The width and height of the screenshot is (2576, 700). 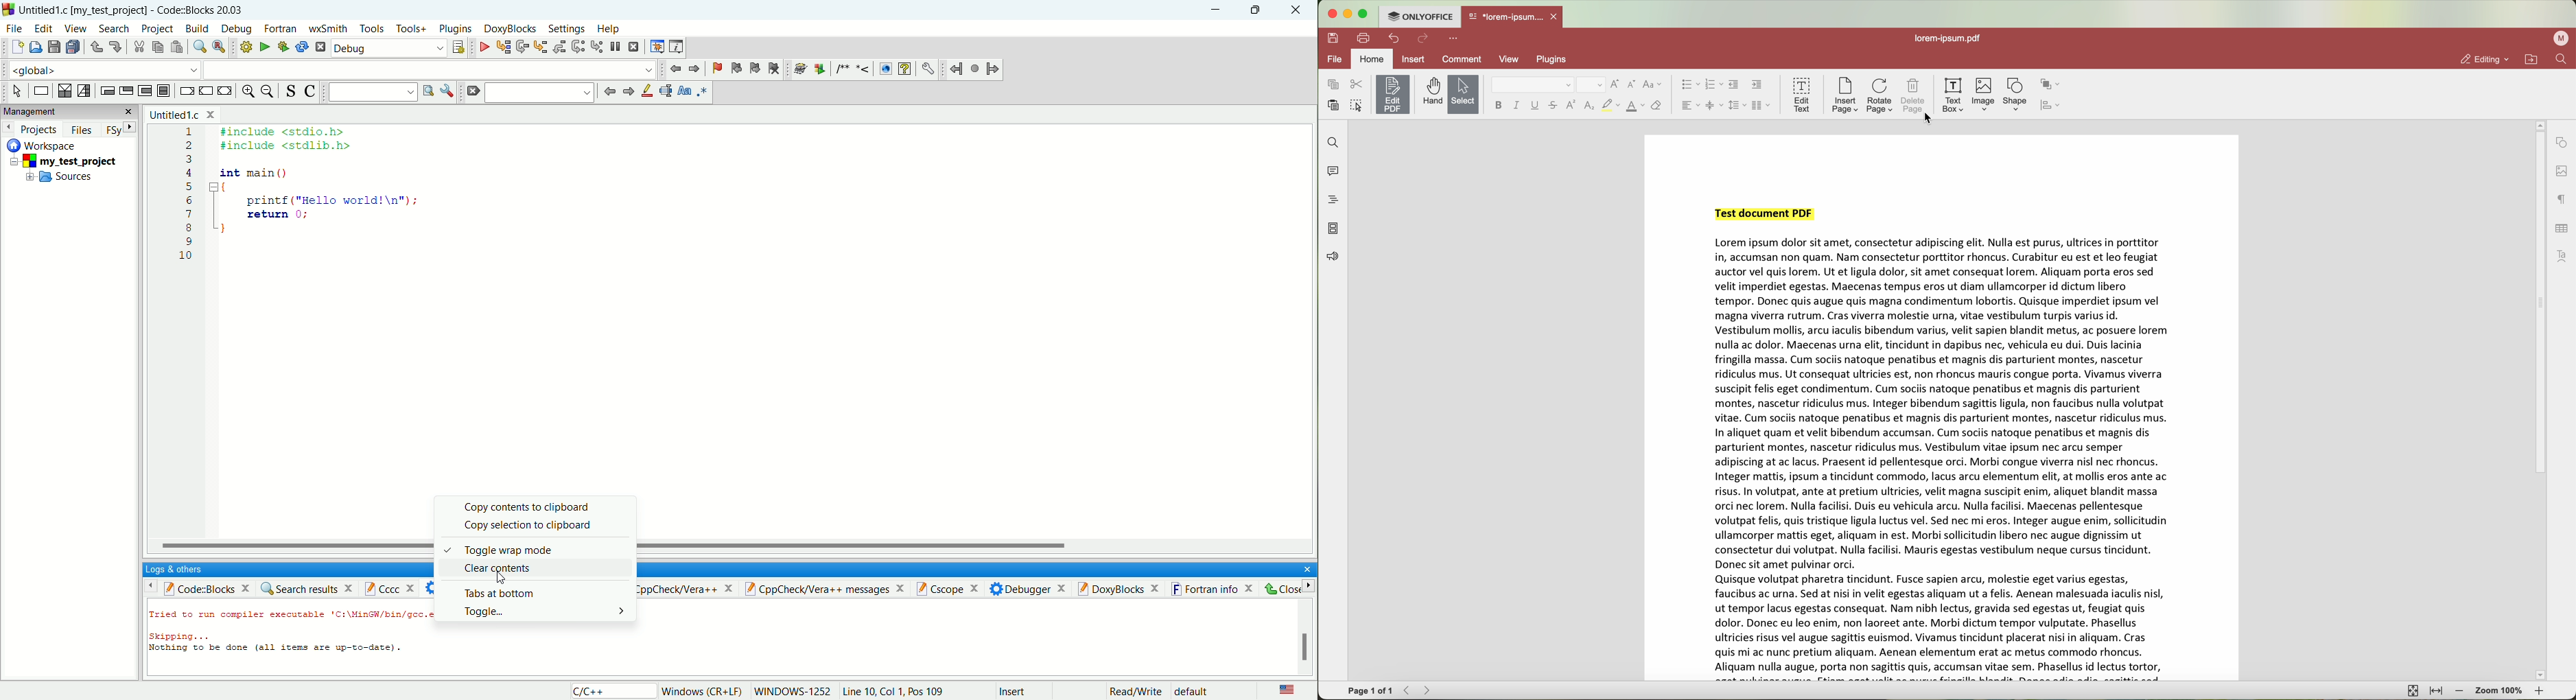 What do you see at coordinates (1845, 97) in the screenshot?
I see `insert page` at bounding box center [1845, 97].